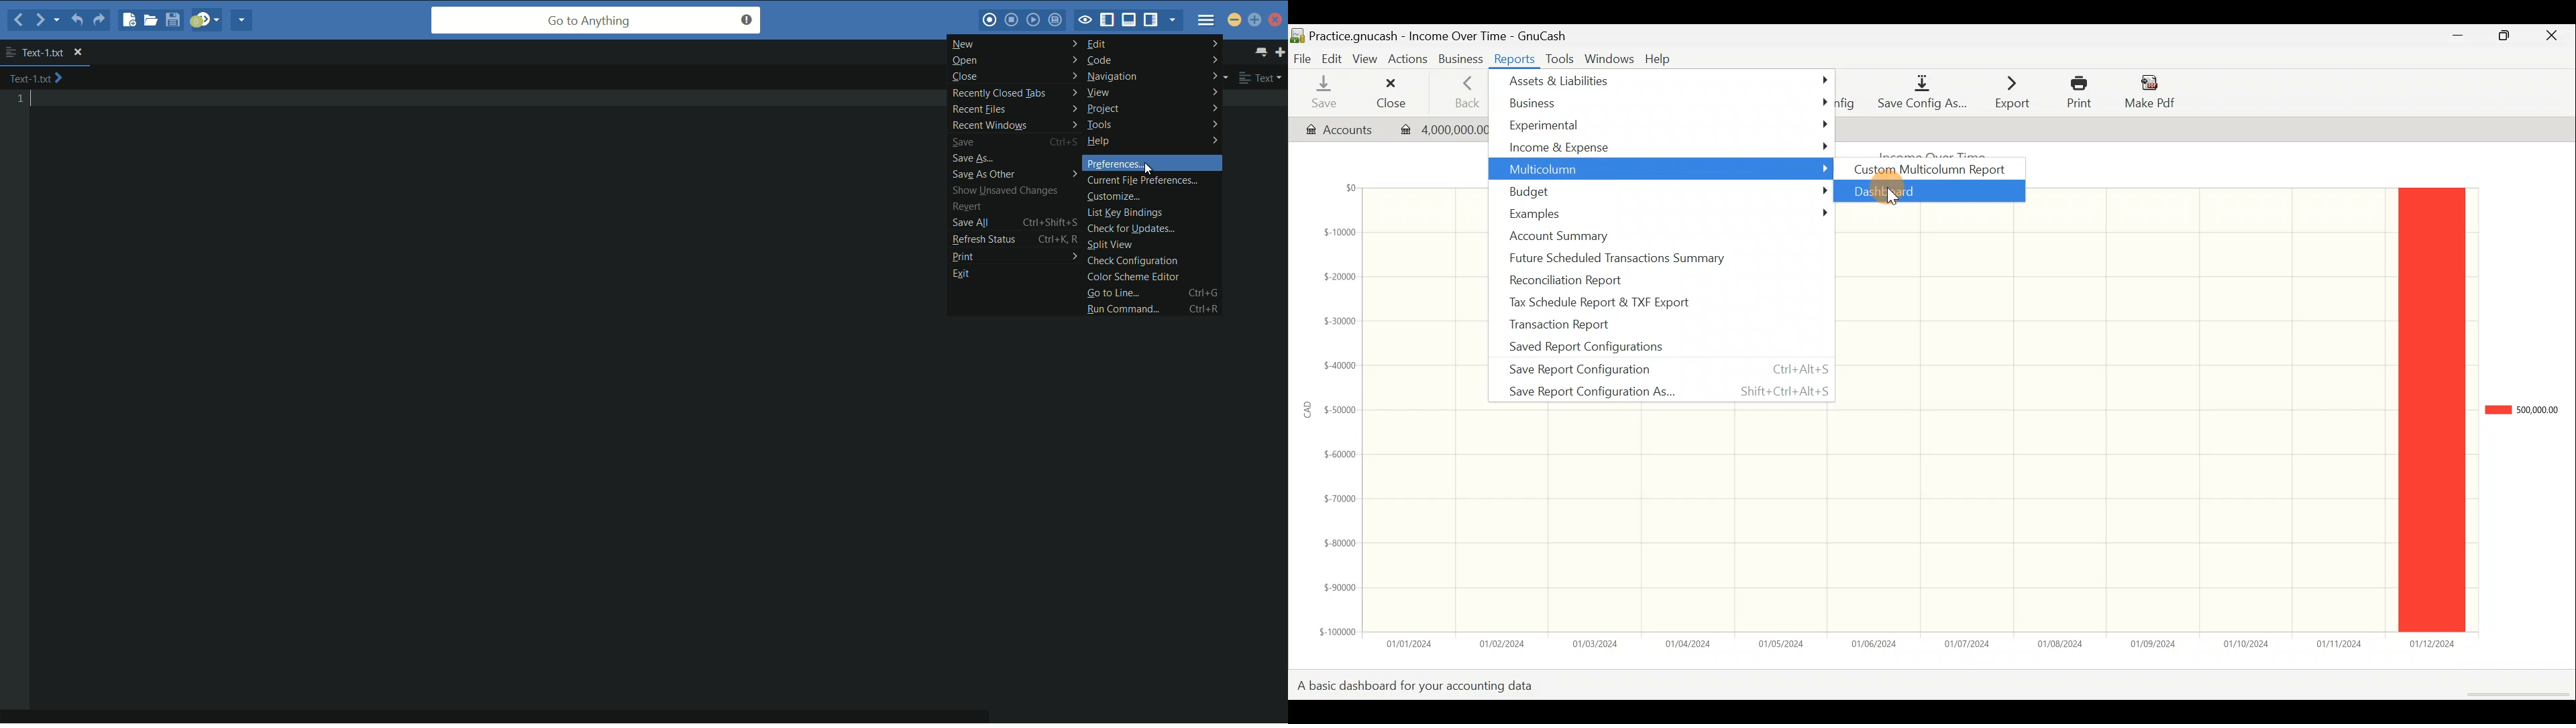  Describe the element at coordinates (1150, 45) in the screenshot. I see `edit` at that location.